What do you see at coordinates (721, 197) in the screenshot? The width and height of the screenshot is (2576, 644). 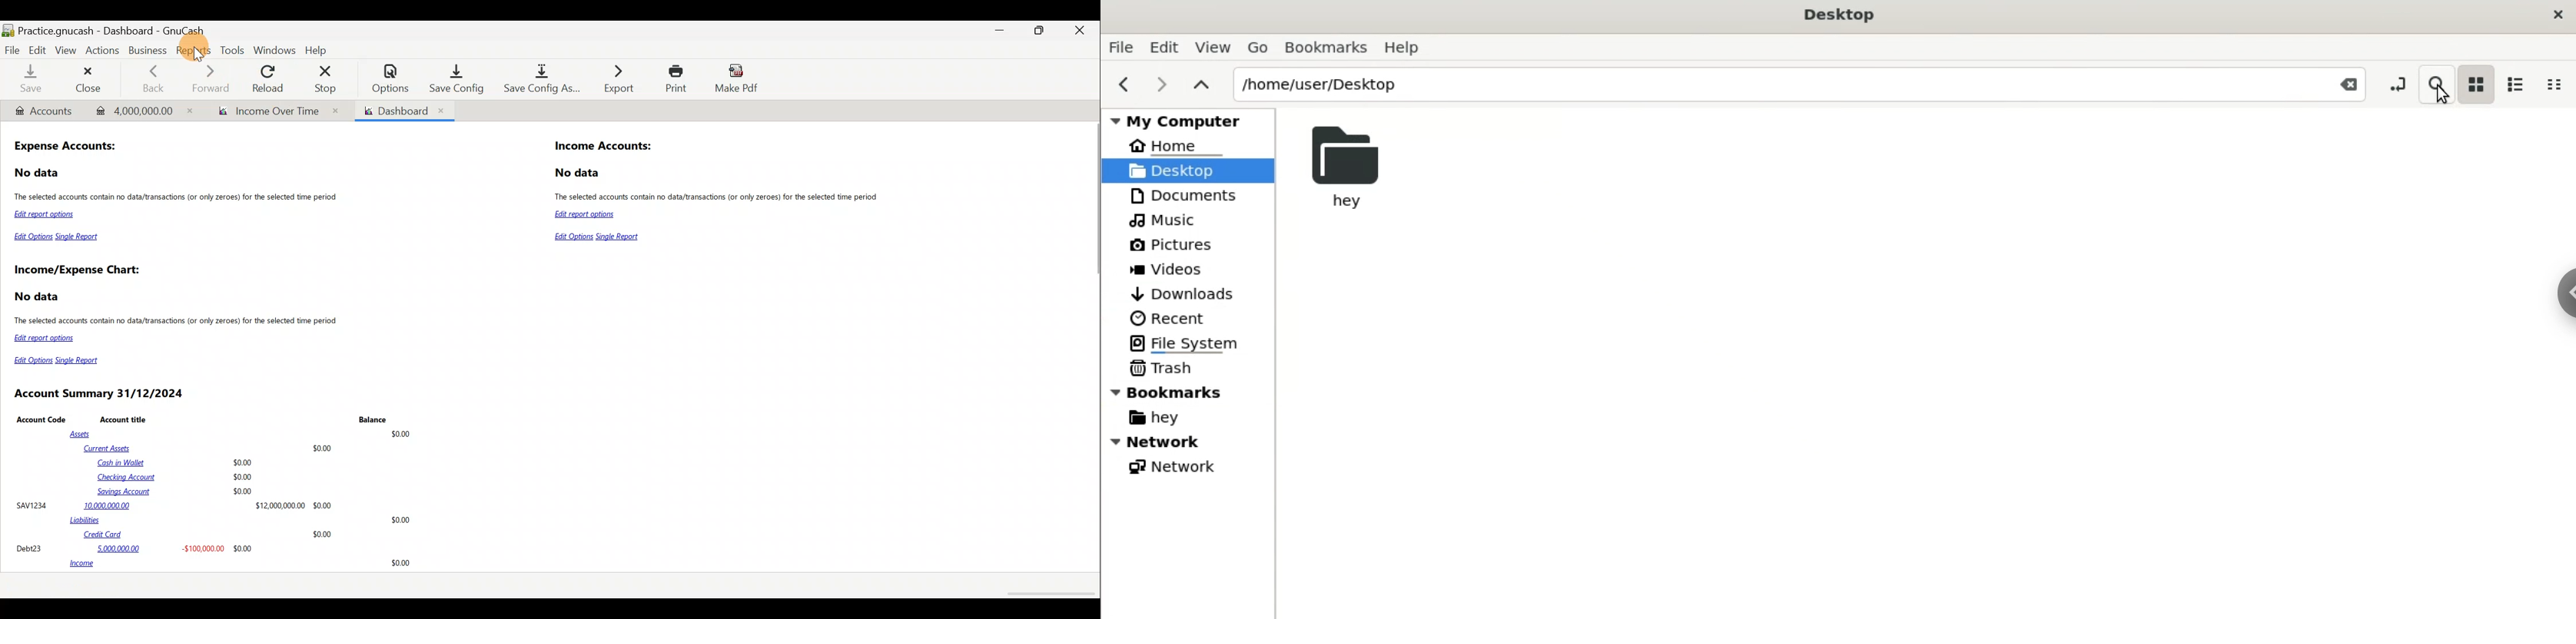 I see `The selected accounts contain no data/transactions (or only zeroes) for the selected time period` at bounding box center [721, 197].